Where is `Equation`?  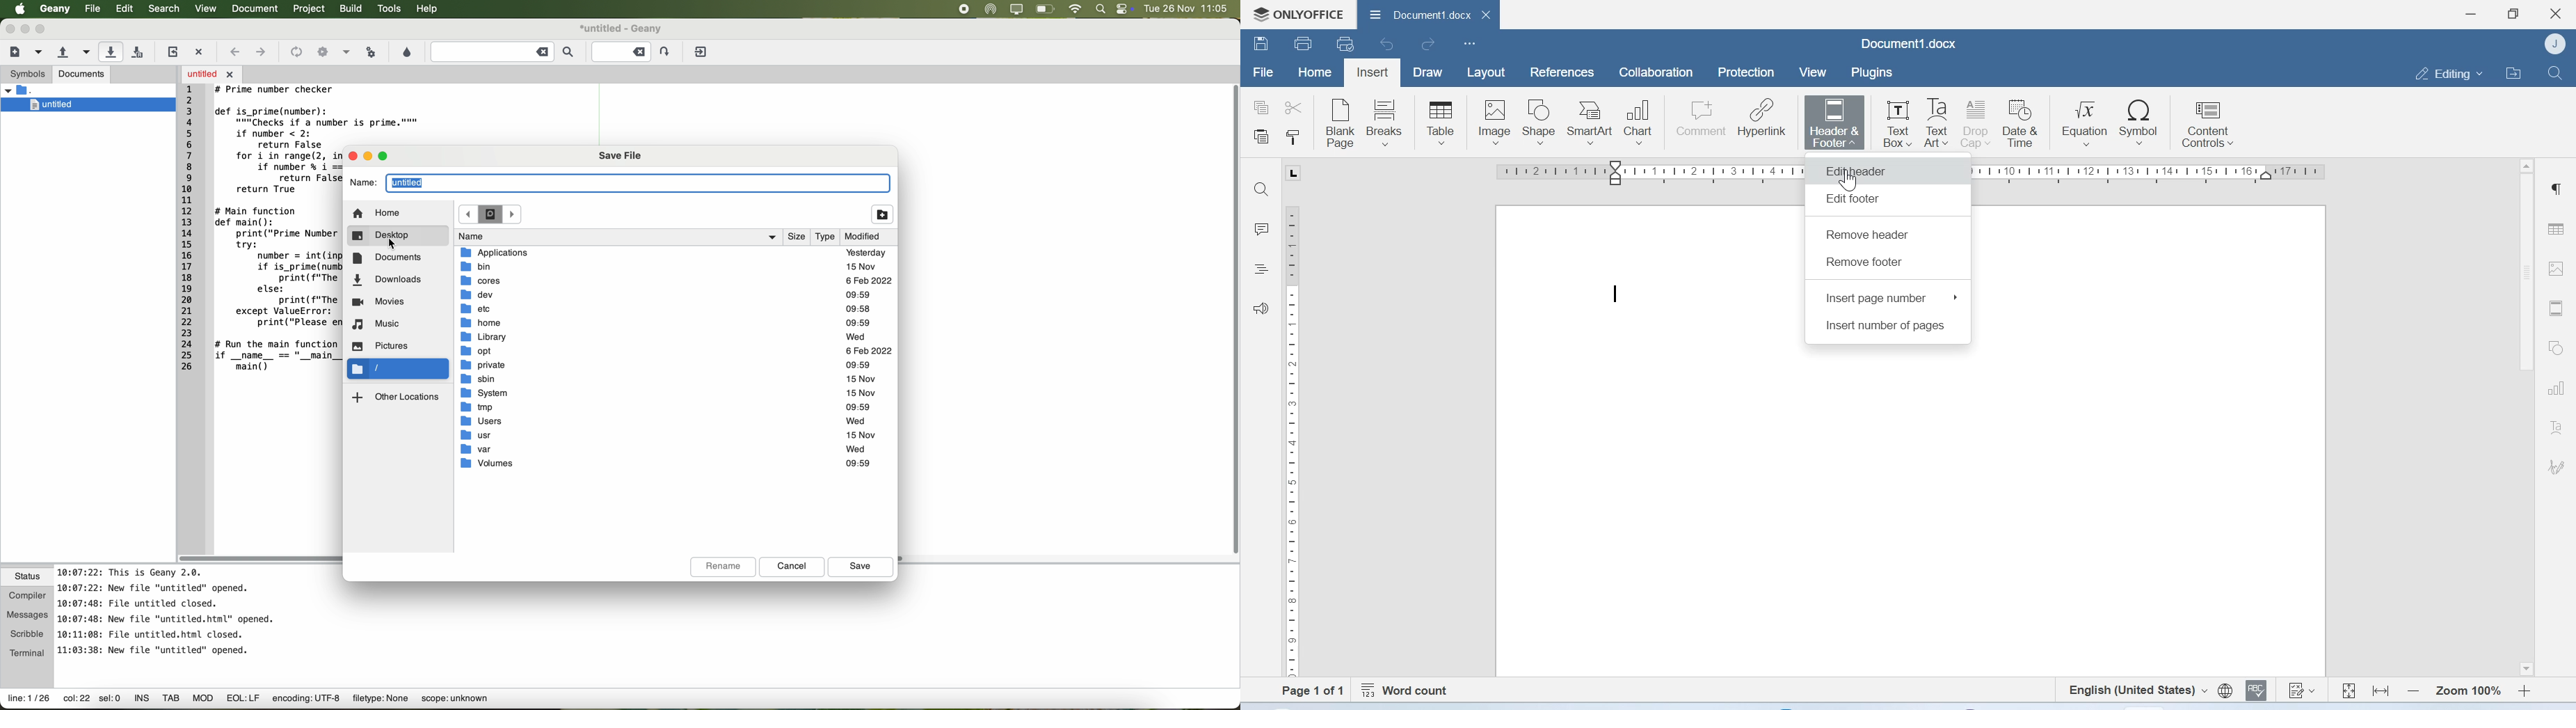
Equation is located at coordinates (2086, 123).